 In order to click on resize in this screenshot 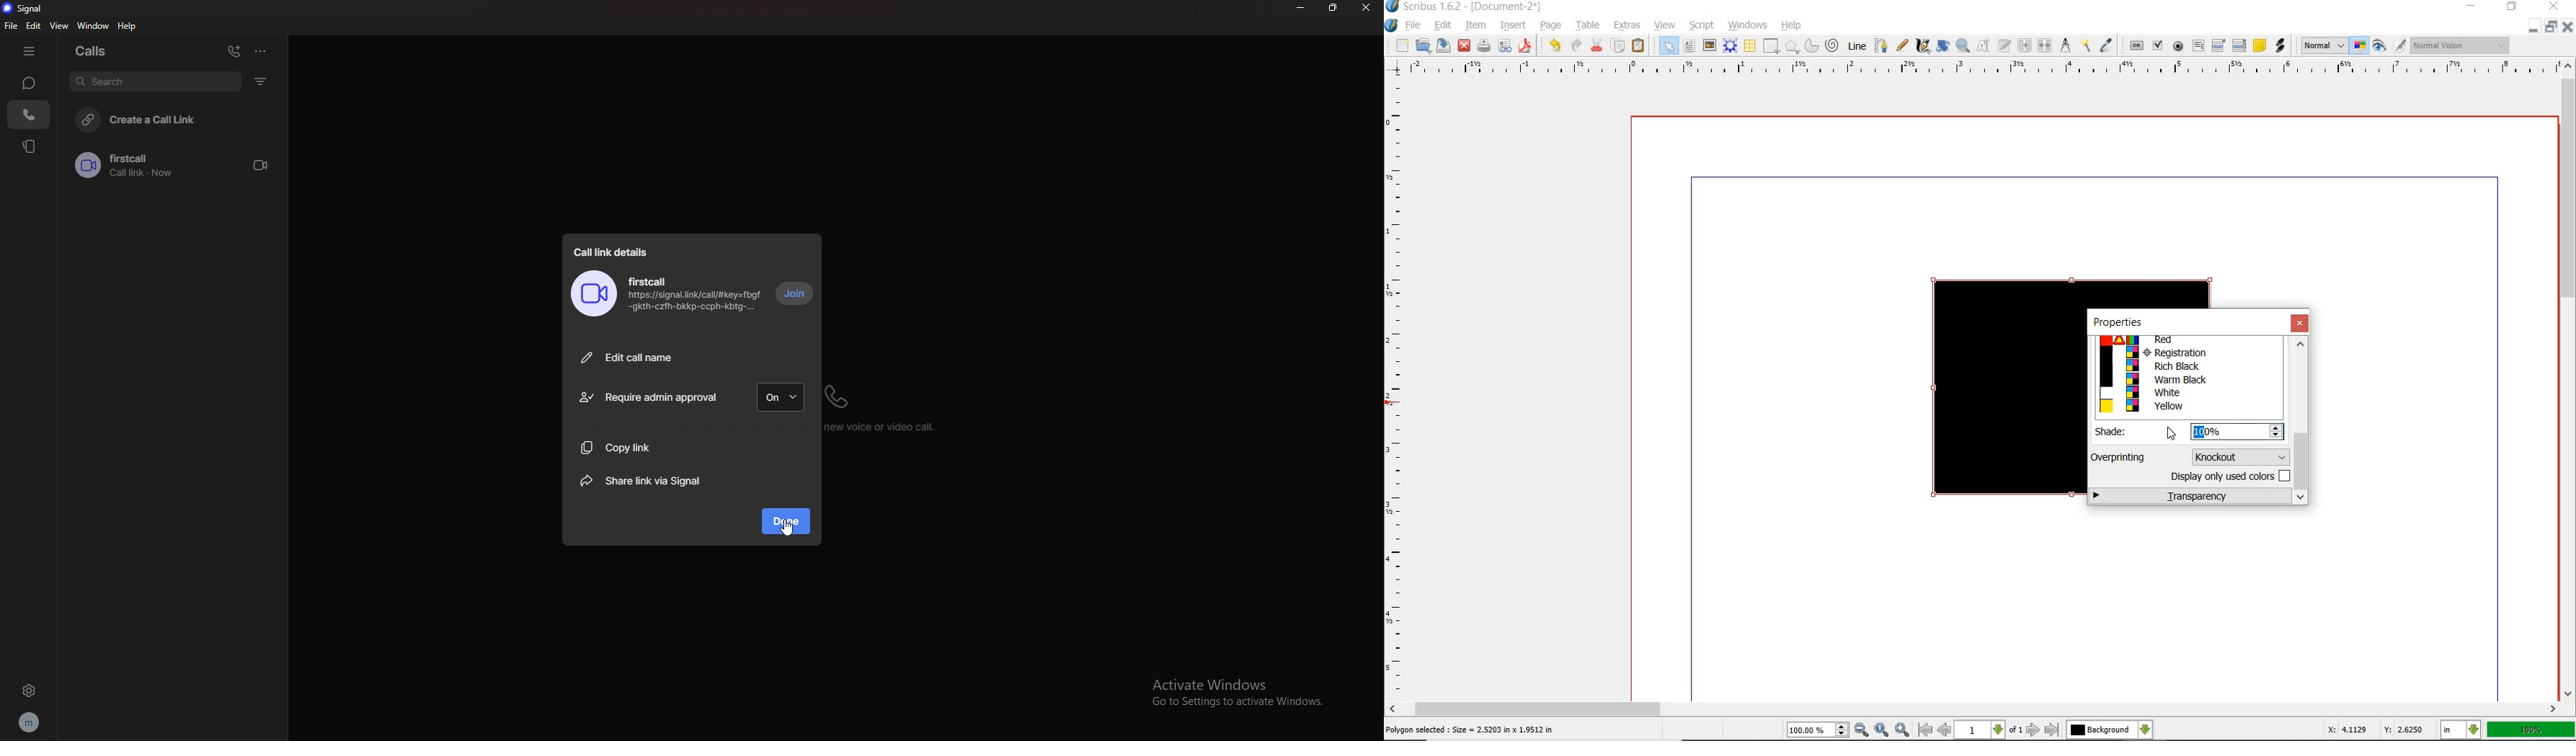, I will do `click(1333, 8)`.